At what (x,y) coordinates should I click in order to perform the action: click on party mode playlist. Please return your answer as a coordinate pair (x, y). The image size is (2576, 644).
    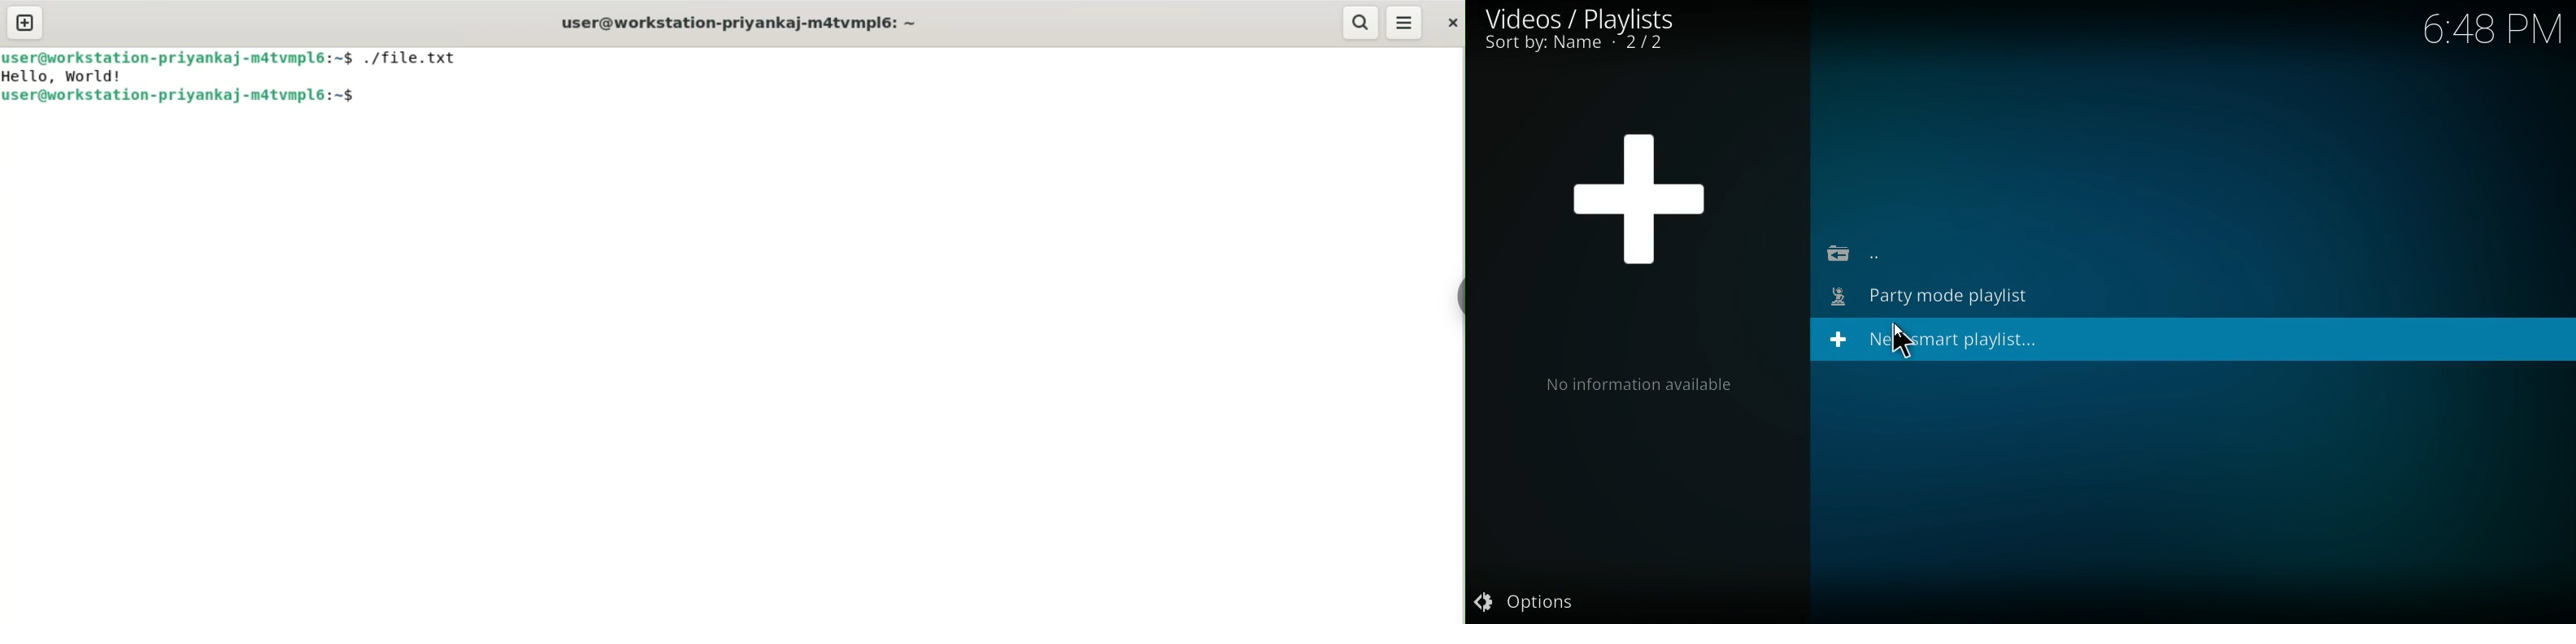
    Looking at the image, I should click on (1940, 295).